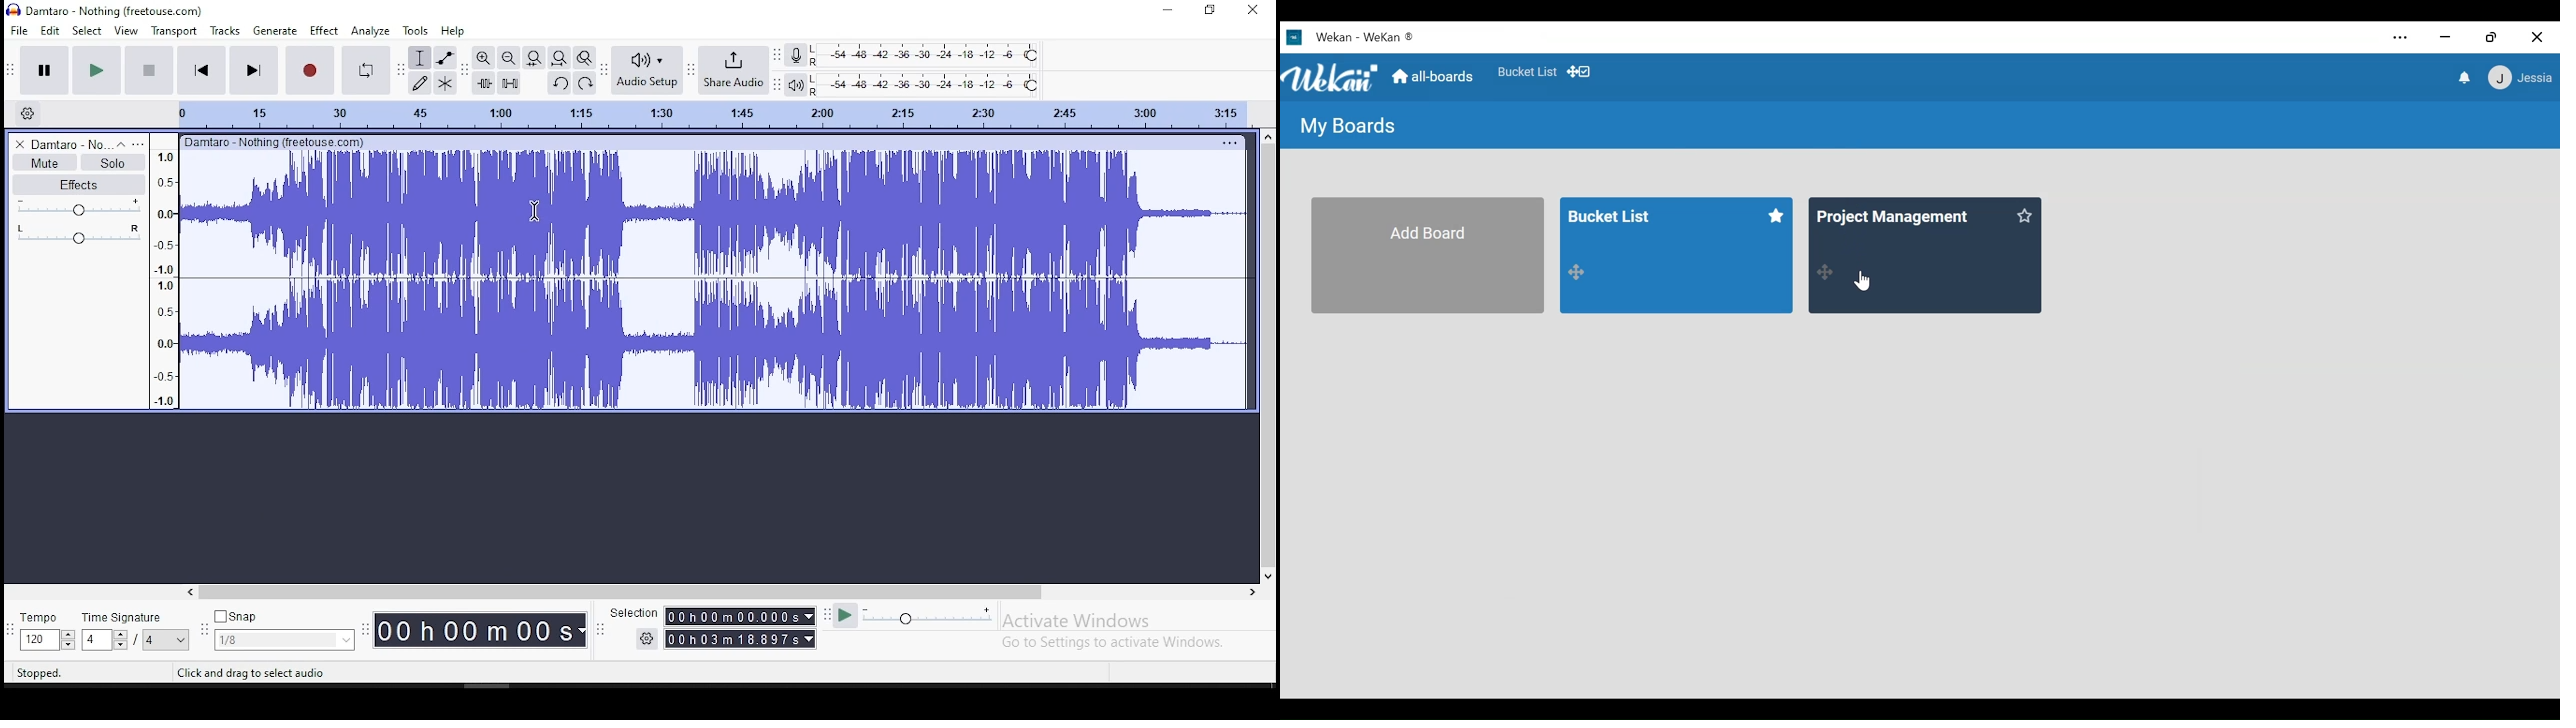  Describe the element at coordinates (445, 58) in the screenshot. I see `envelope tool` at that location.